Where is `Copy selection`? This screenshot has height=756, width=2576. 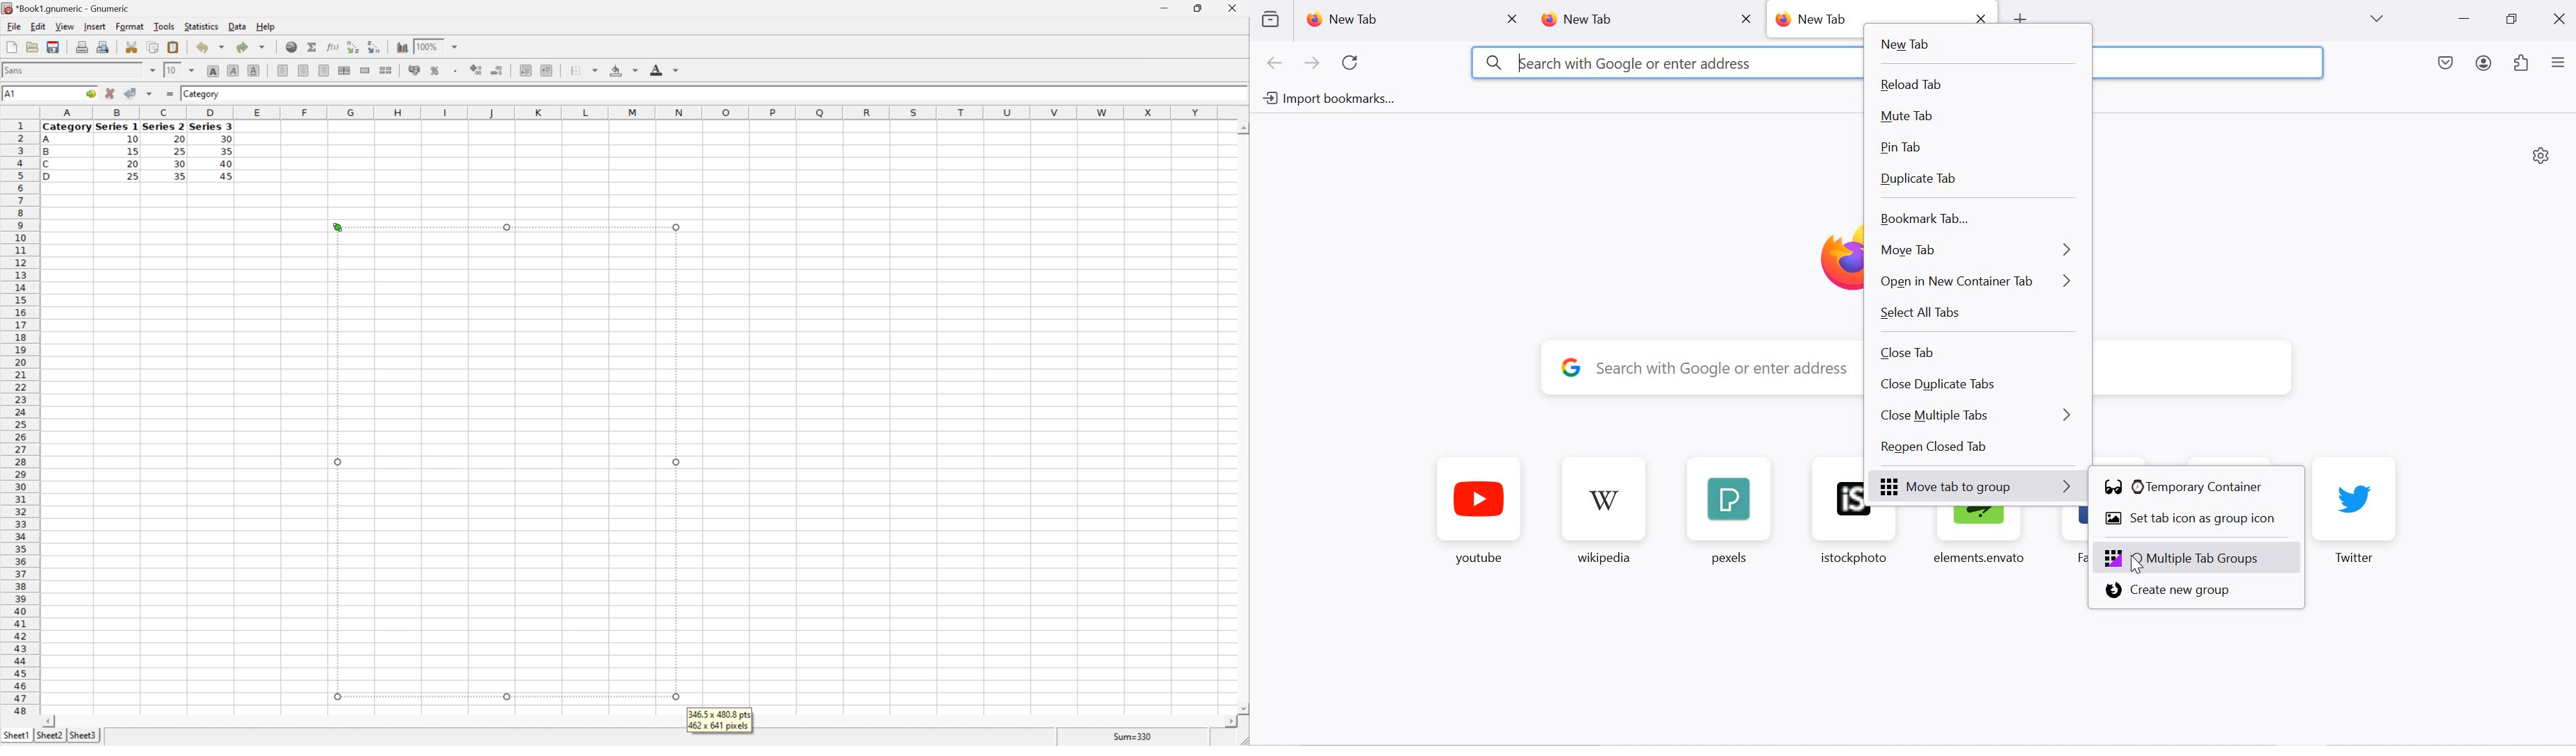
Copy selection is located at coordinates (153, 46).